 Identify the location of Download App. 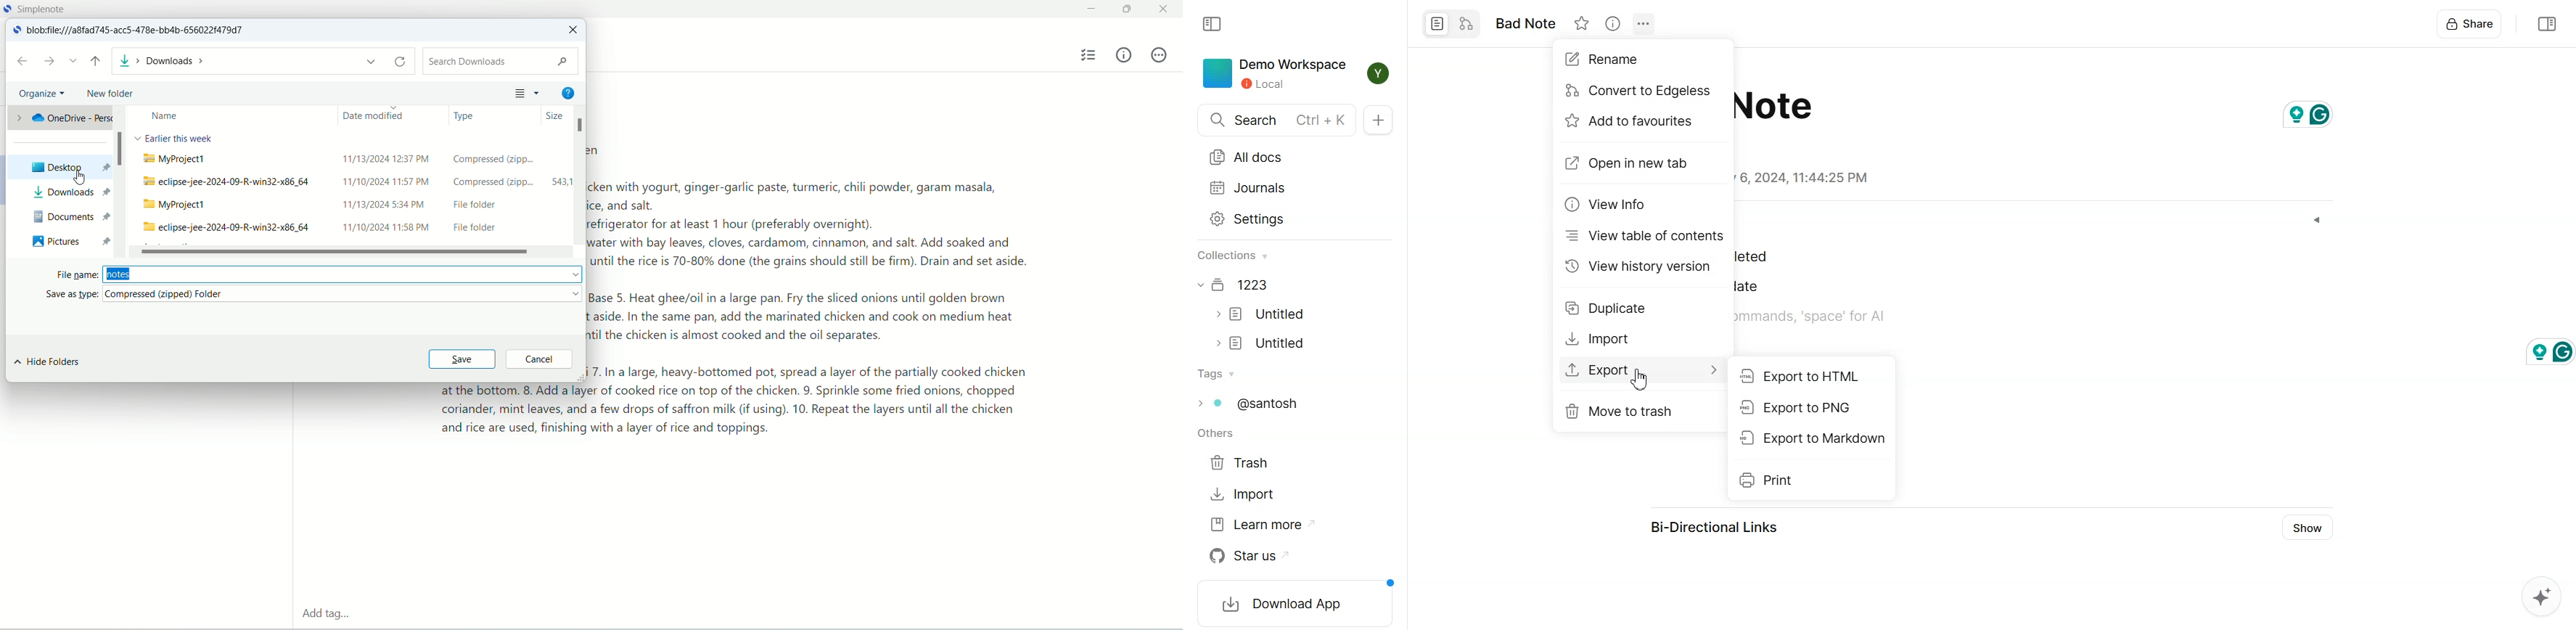
(1291, 604).